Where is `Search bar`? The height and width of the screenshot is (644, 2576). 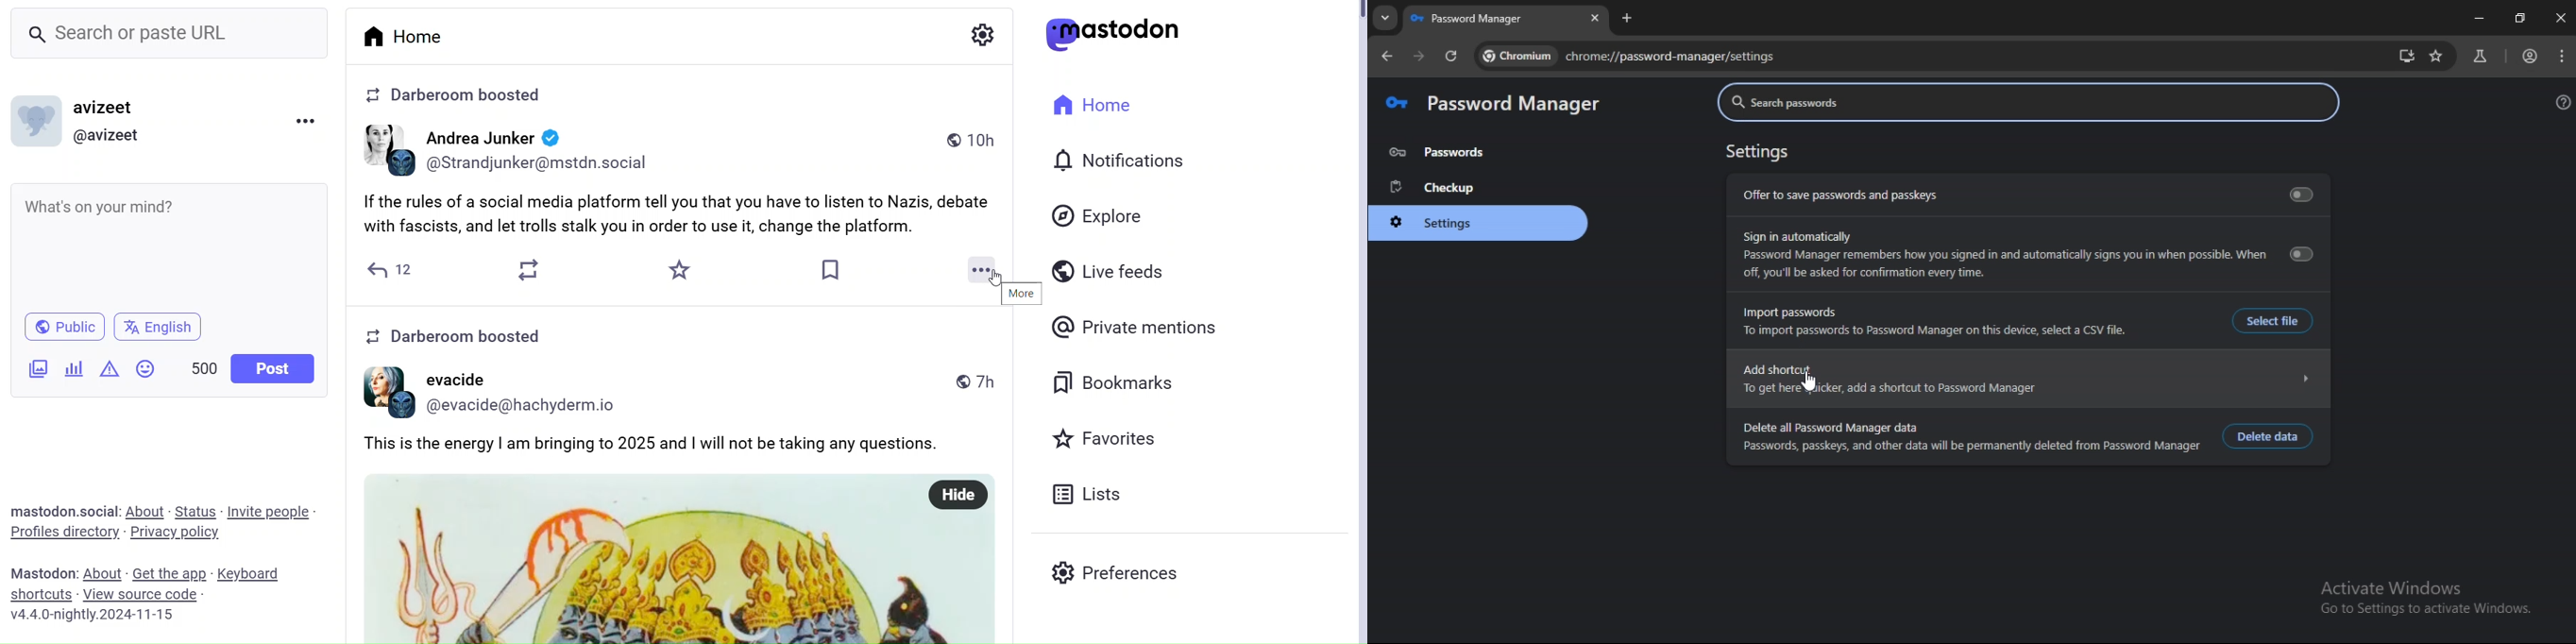
Search bar is located at coordinates (167, 32).